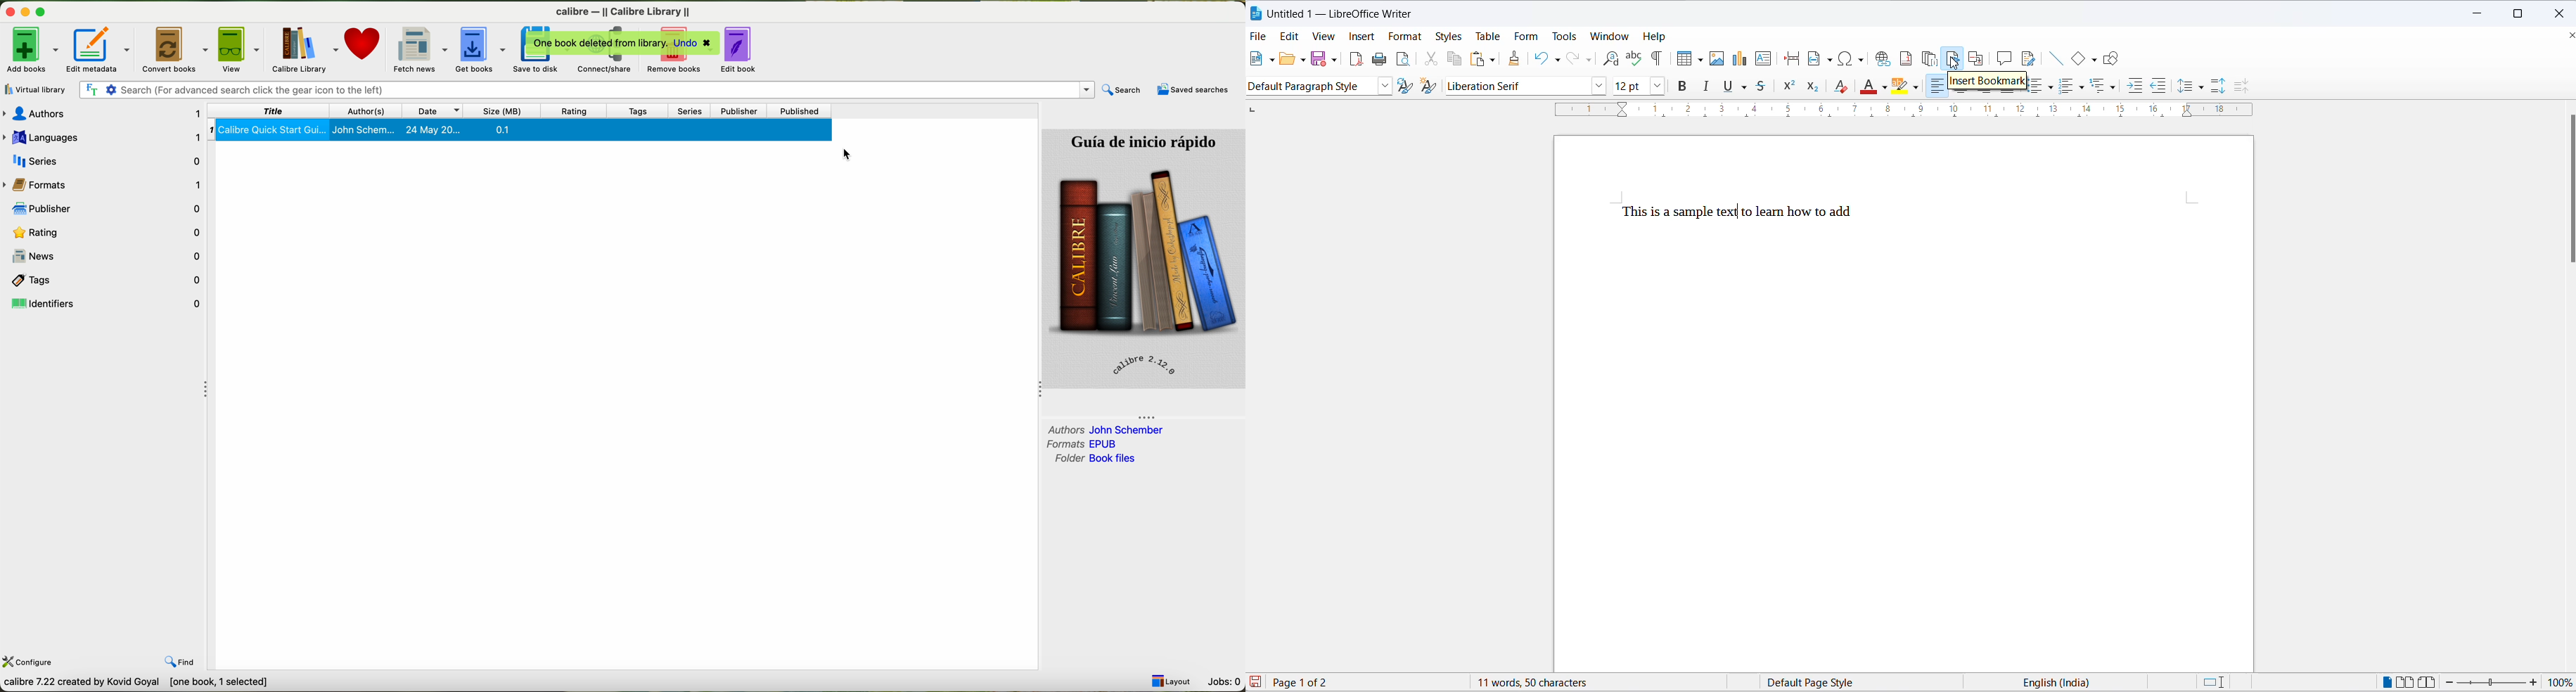 The image size is (2576, 700). Describe the element at coordinates (741, 50) in the screenshot. I see `edit books` at that location.